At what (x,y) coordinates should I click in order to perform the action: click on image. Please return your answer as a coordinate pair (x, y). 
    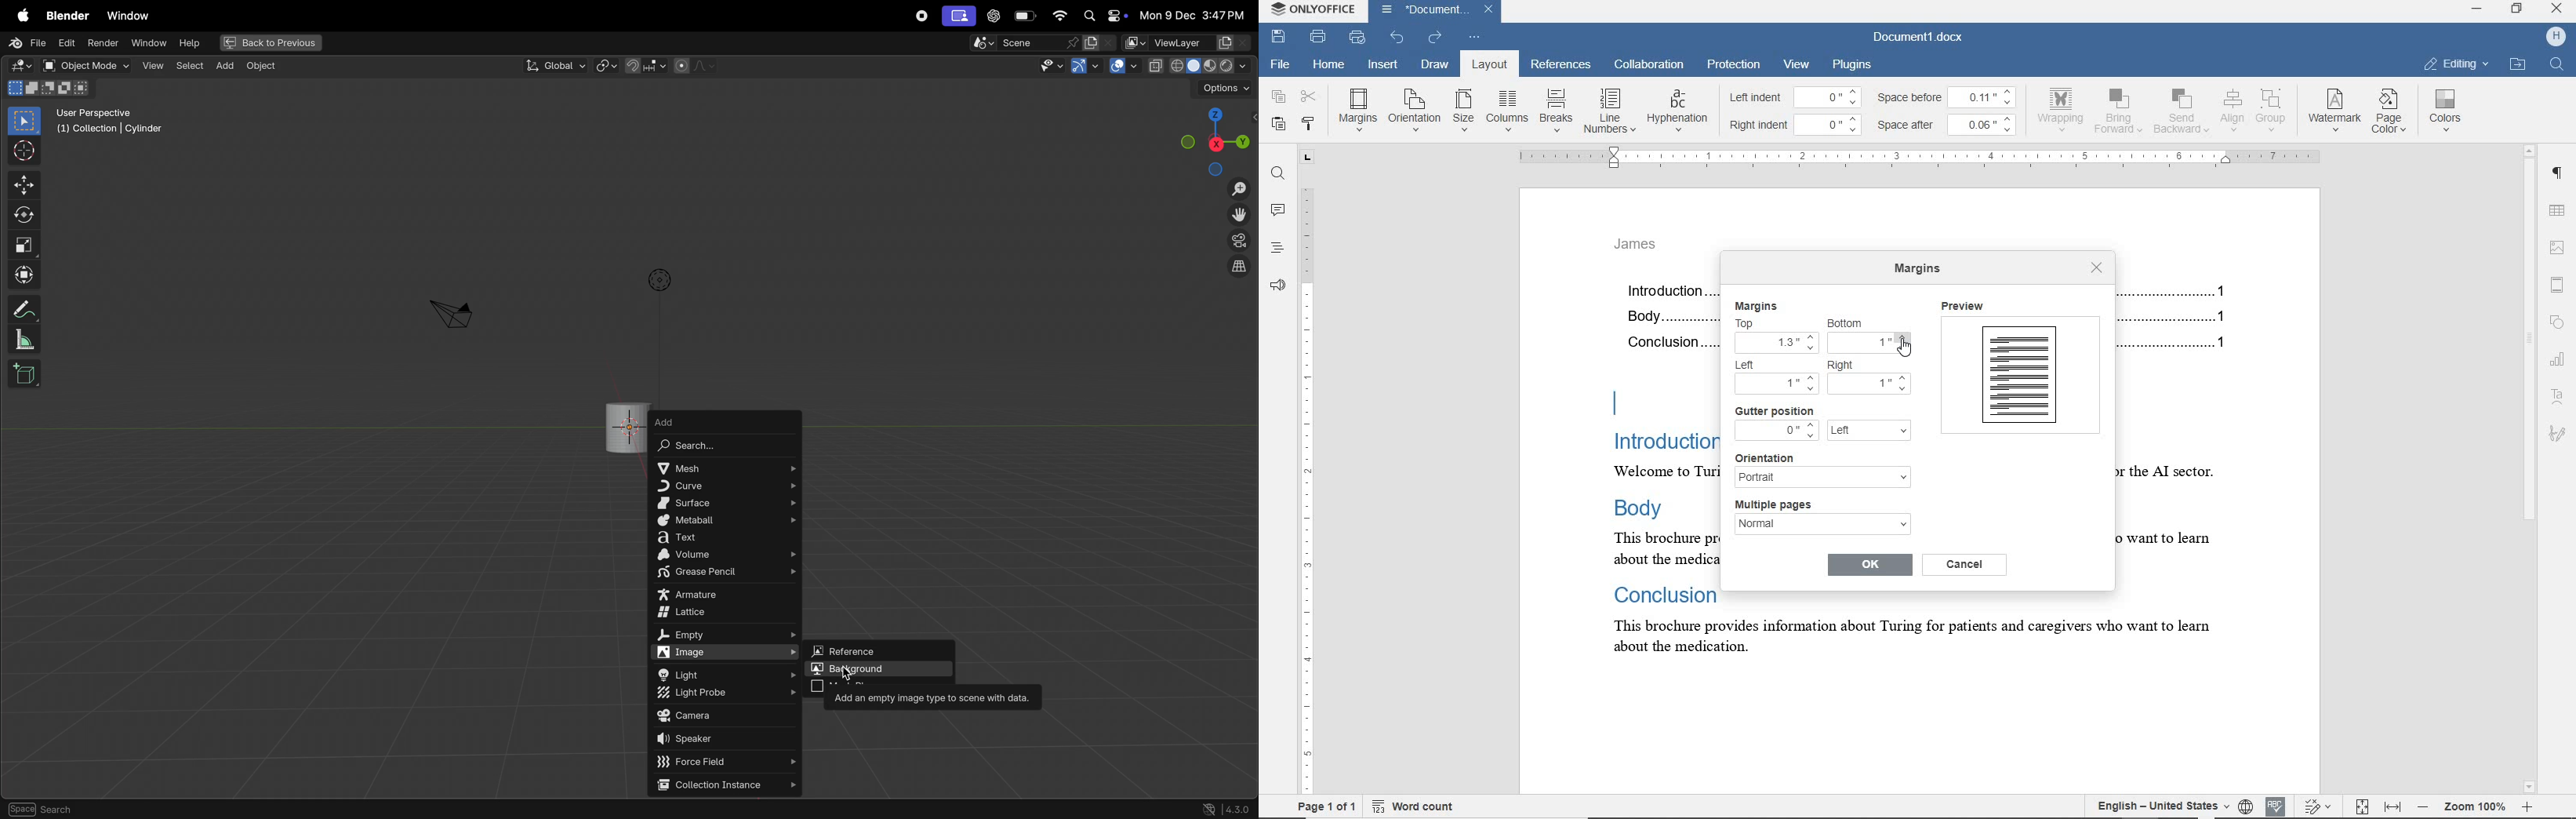
    Looking at the image, I should click on (2559, 246).